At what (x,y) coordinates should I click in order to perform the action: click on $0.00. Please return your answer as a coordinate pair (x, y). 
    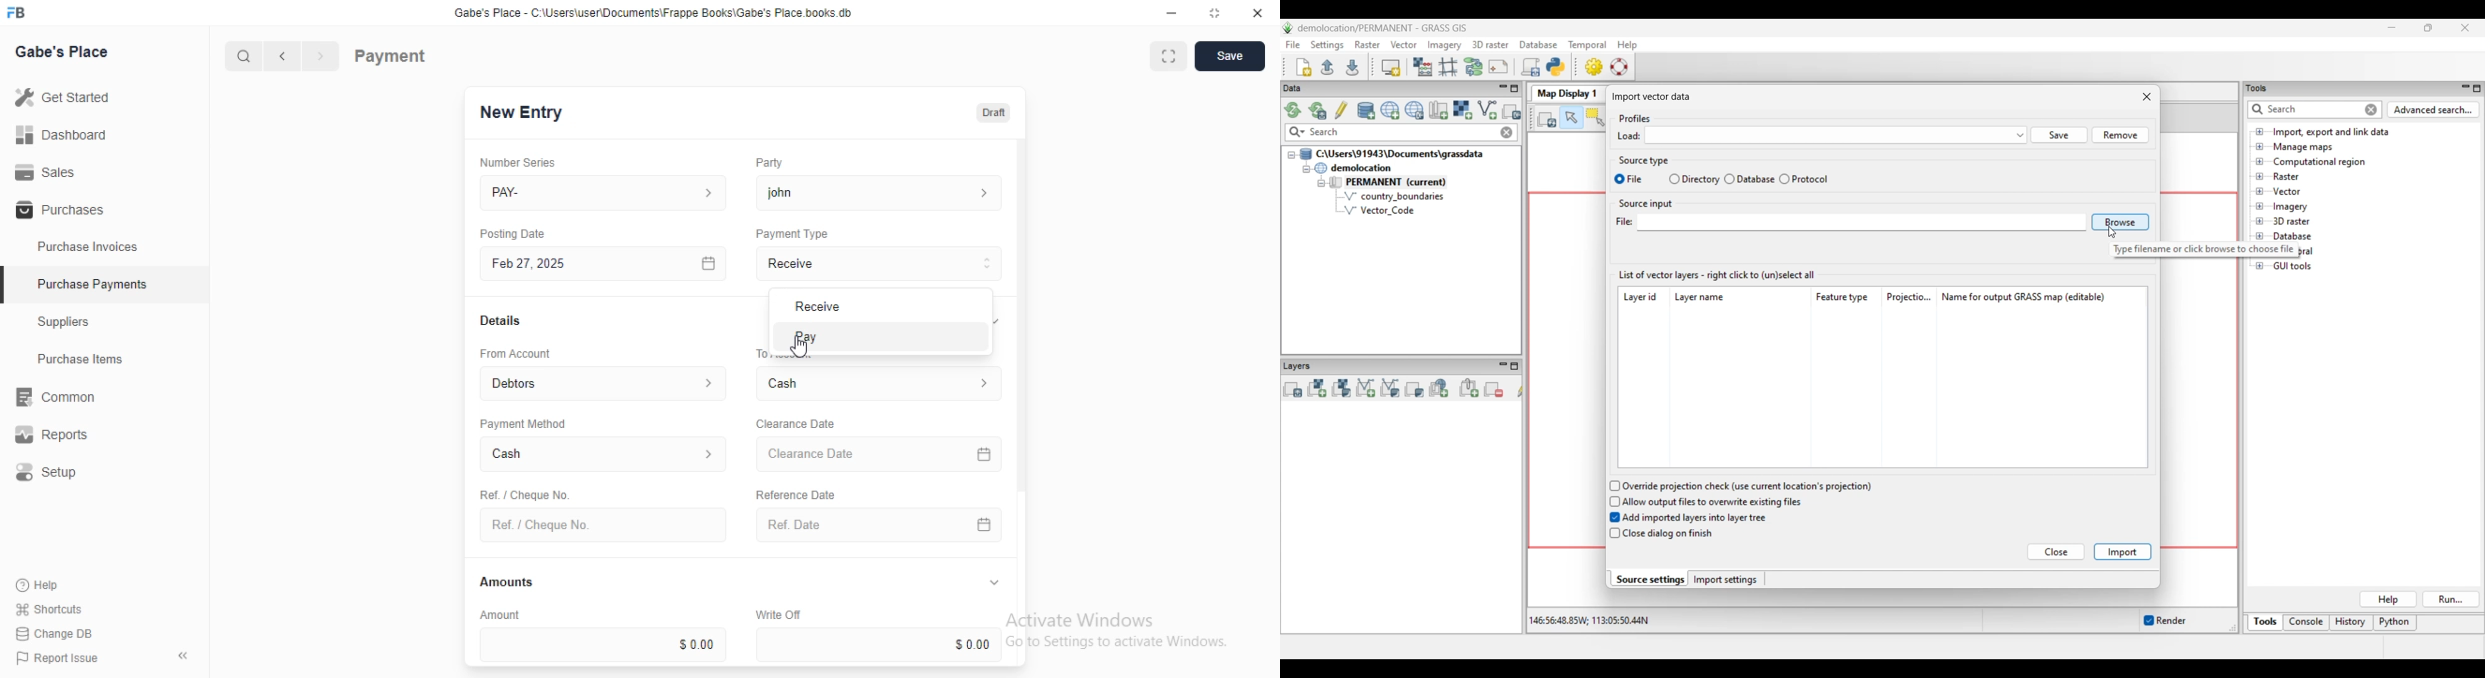
    Looking at the image, I should click on (603, 644).